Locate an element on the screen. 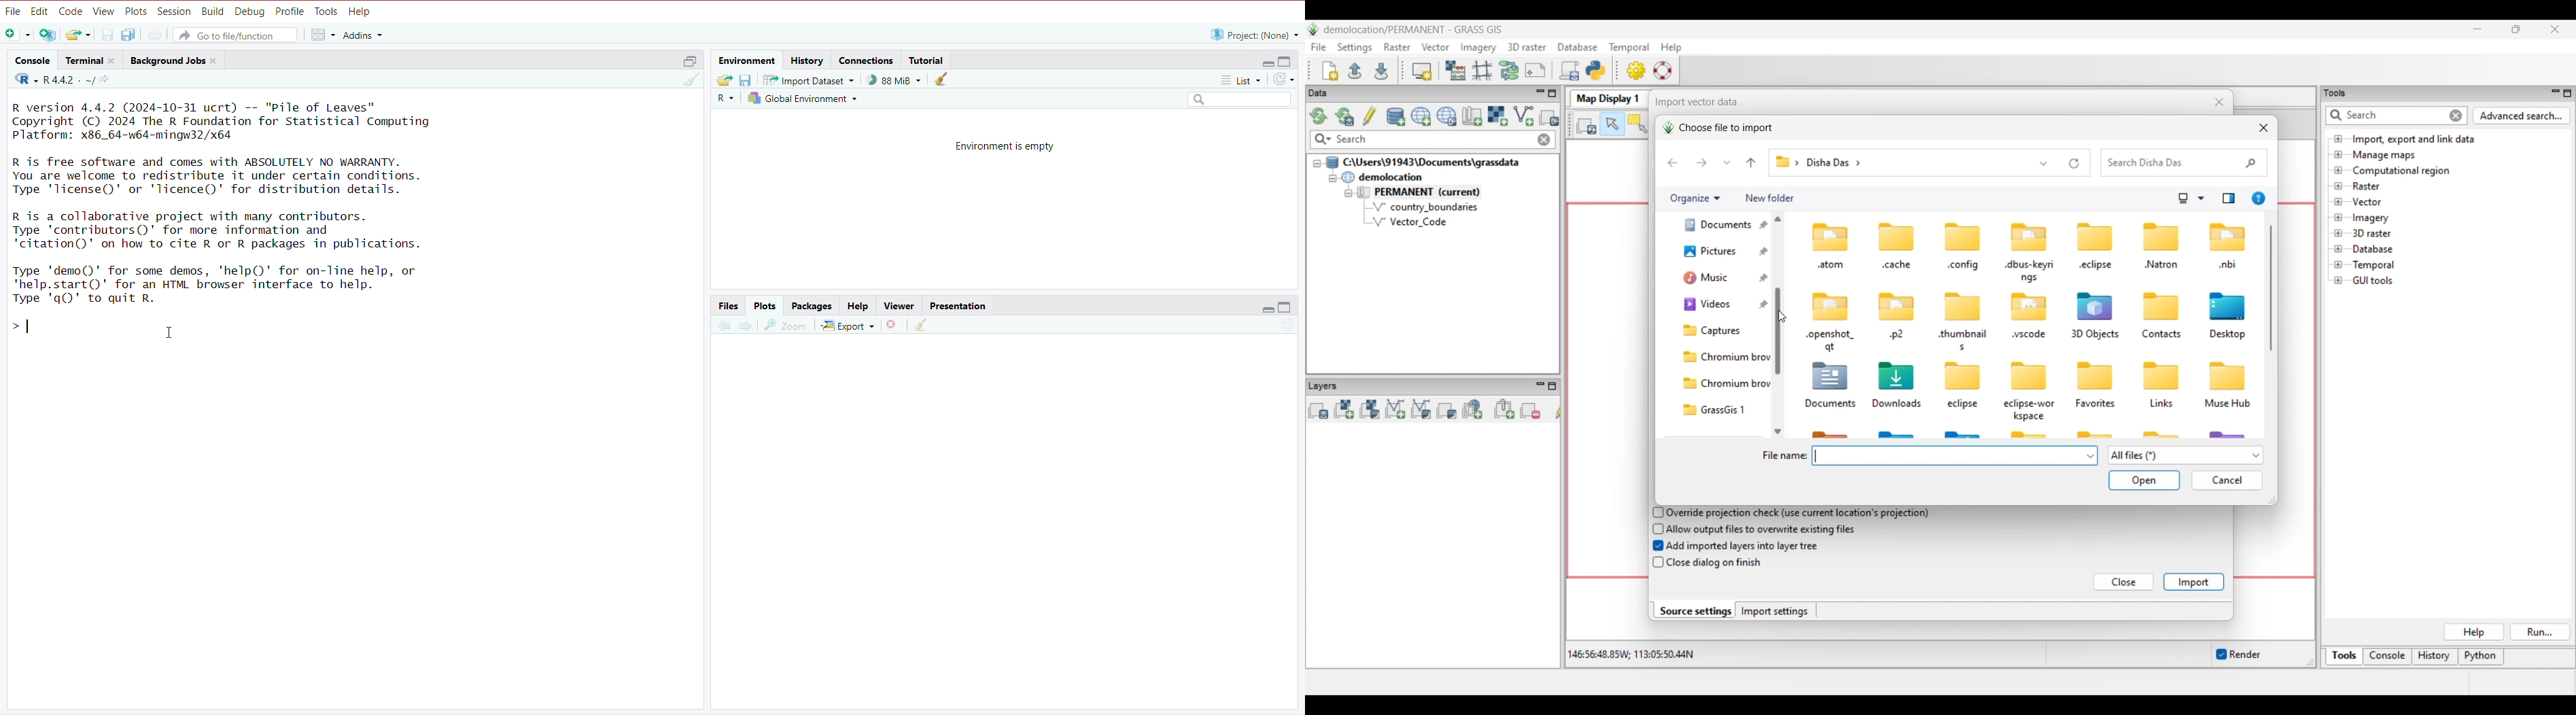  Background Jobs is located at coordinates (173, 59).